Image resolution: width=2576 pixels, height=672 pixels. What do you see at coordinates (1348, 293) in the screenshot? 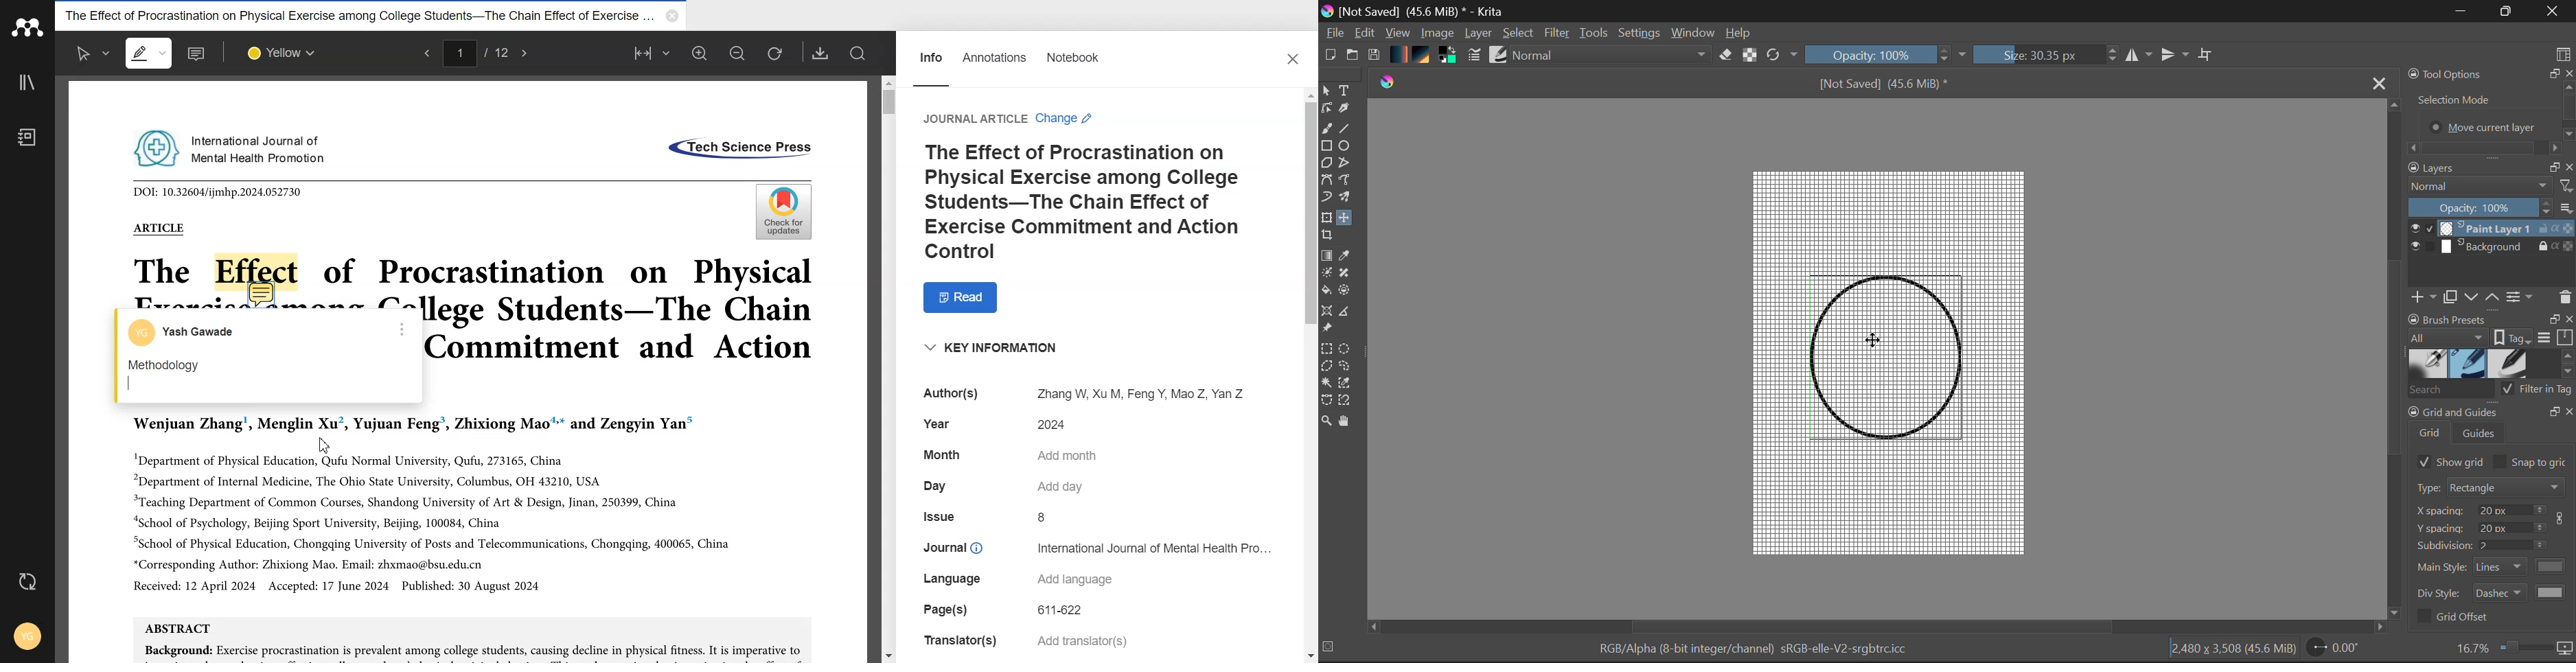
I see `Enclose and Fill` at bounding box center [1348, 293].